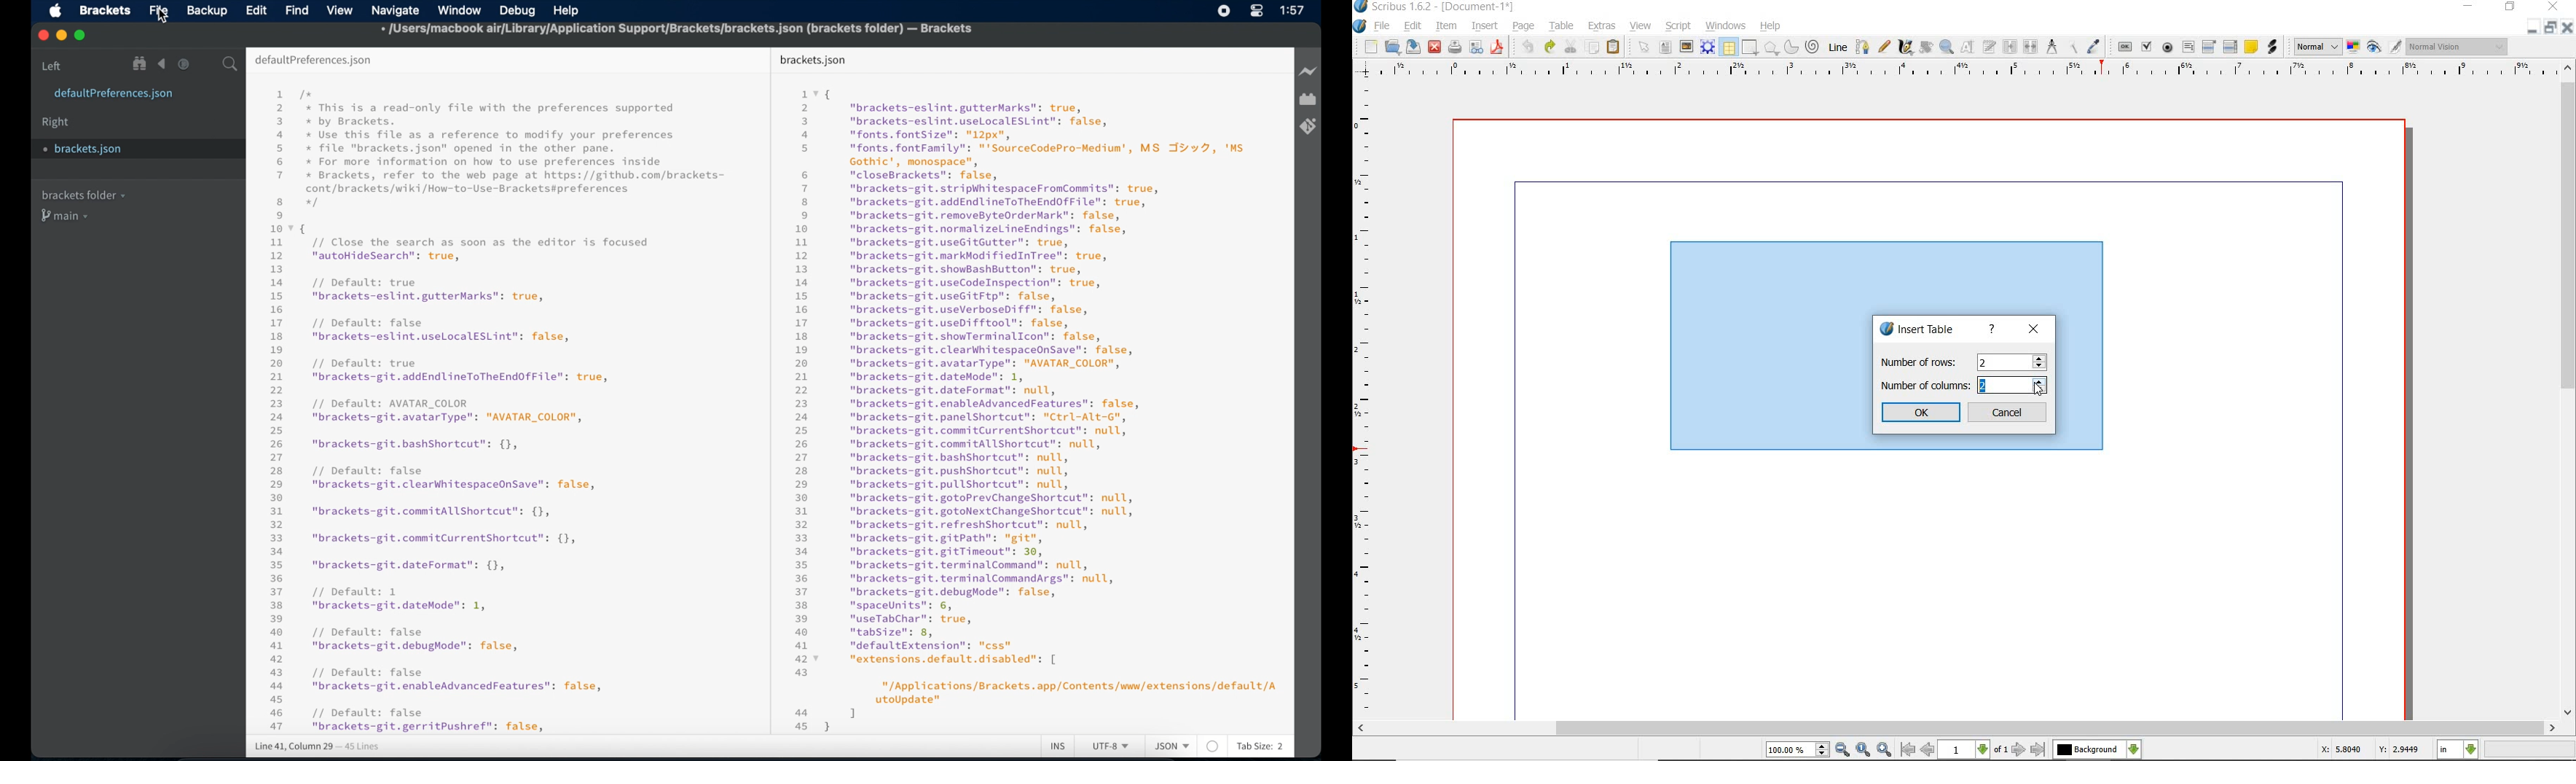 Image resolution: width=2576 pixels, height=784 pixels. What do you see at coordinates (1686, 47) in the screenshot?
I see `image` at bounding box center [1686, 47].